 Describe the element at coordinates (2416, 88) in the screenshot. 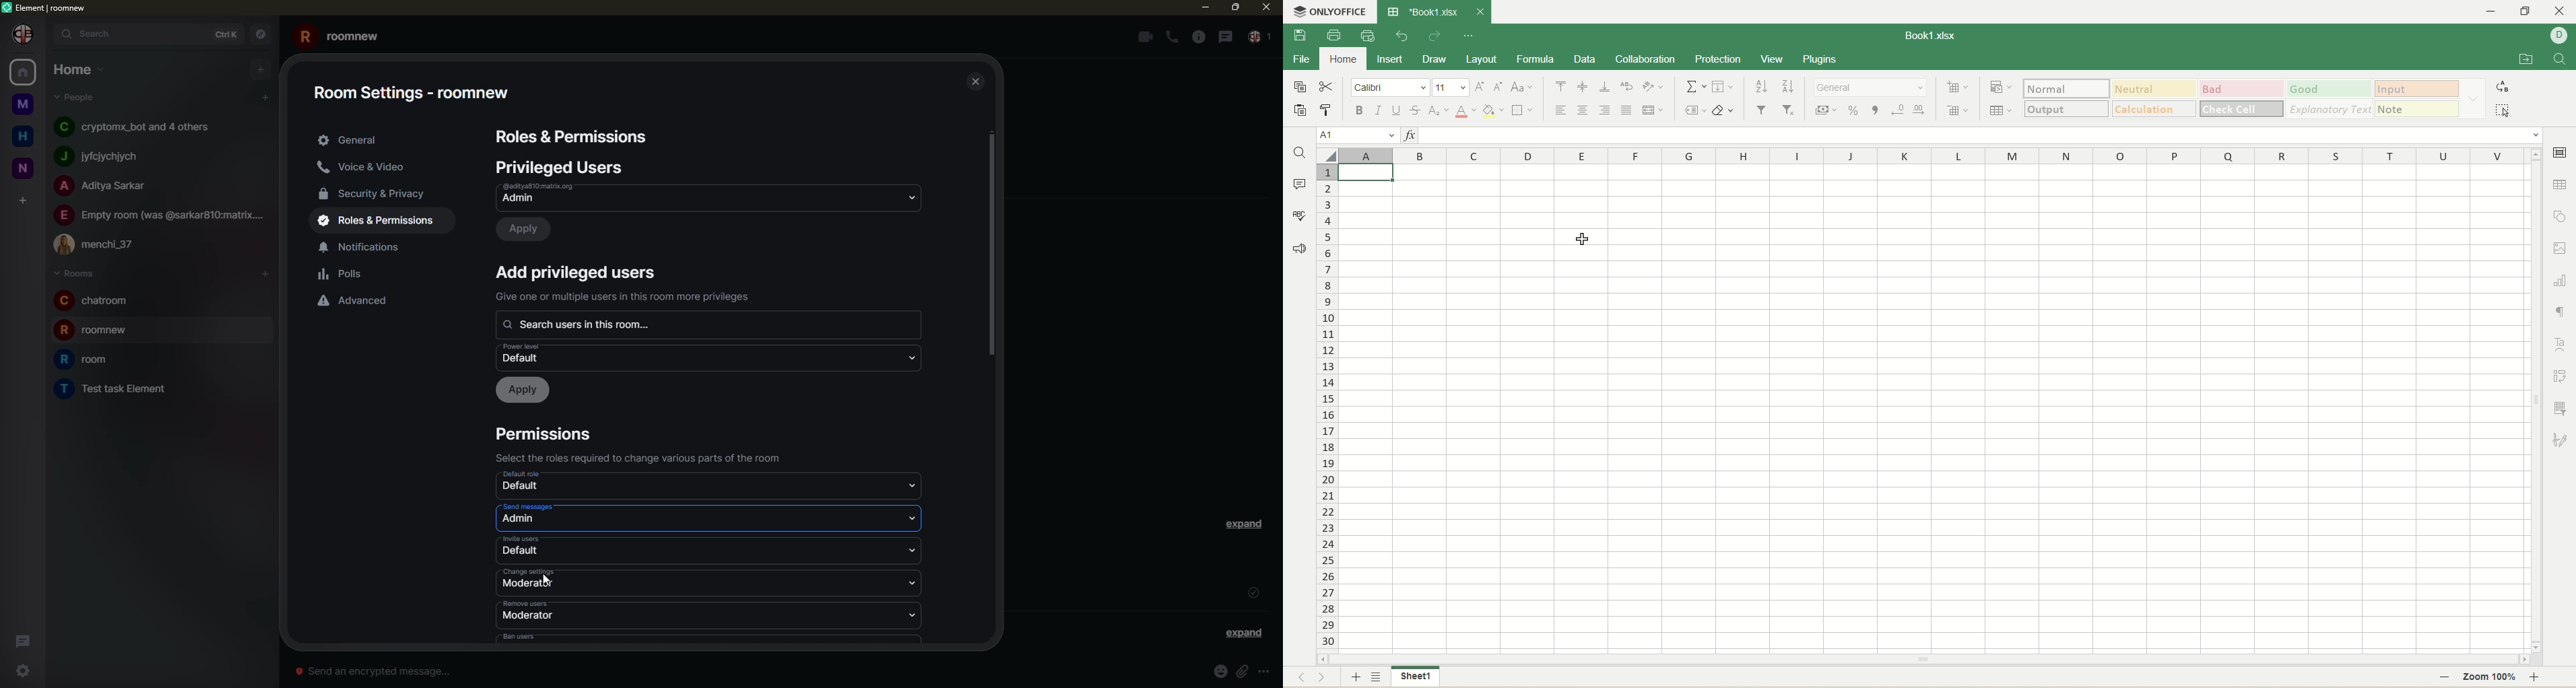

I see `input` at that location.